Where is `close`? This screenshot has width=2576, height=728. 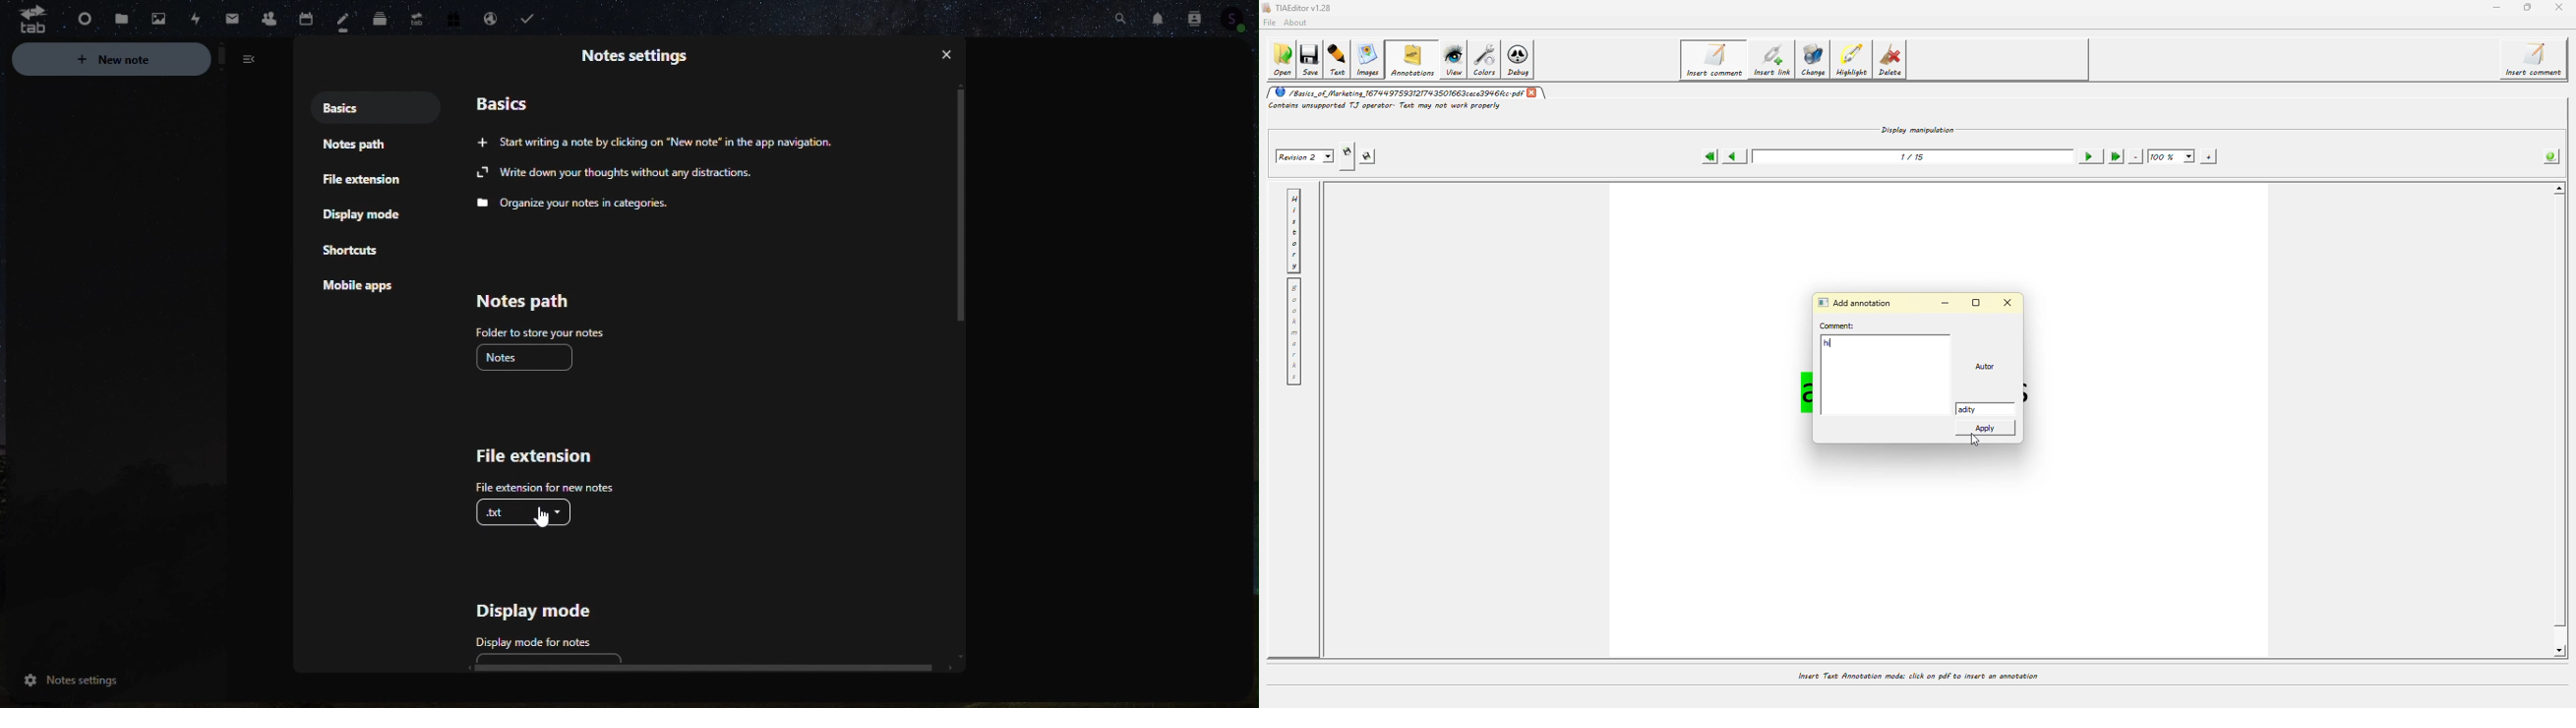 close is located at coordinates (2008, 302).